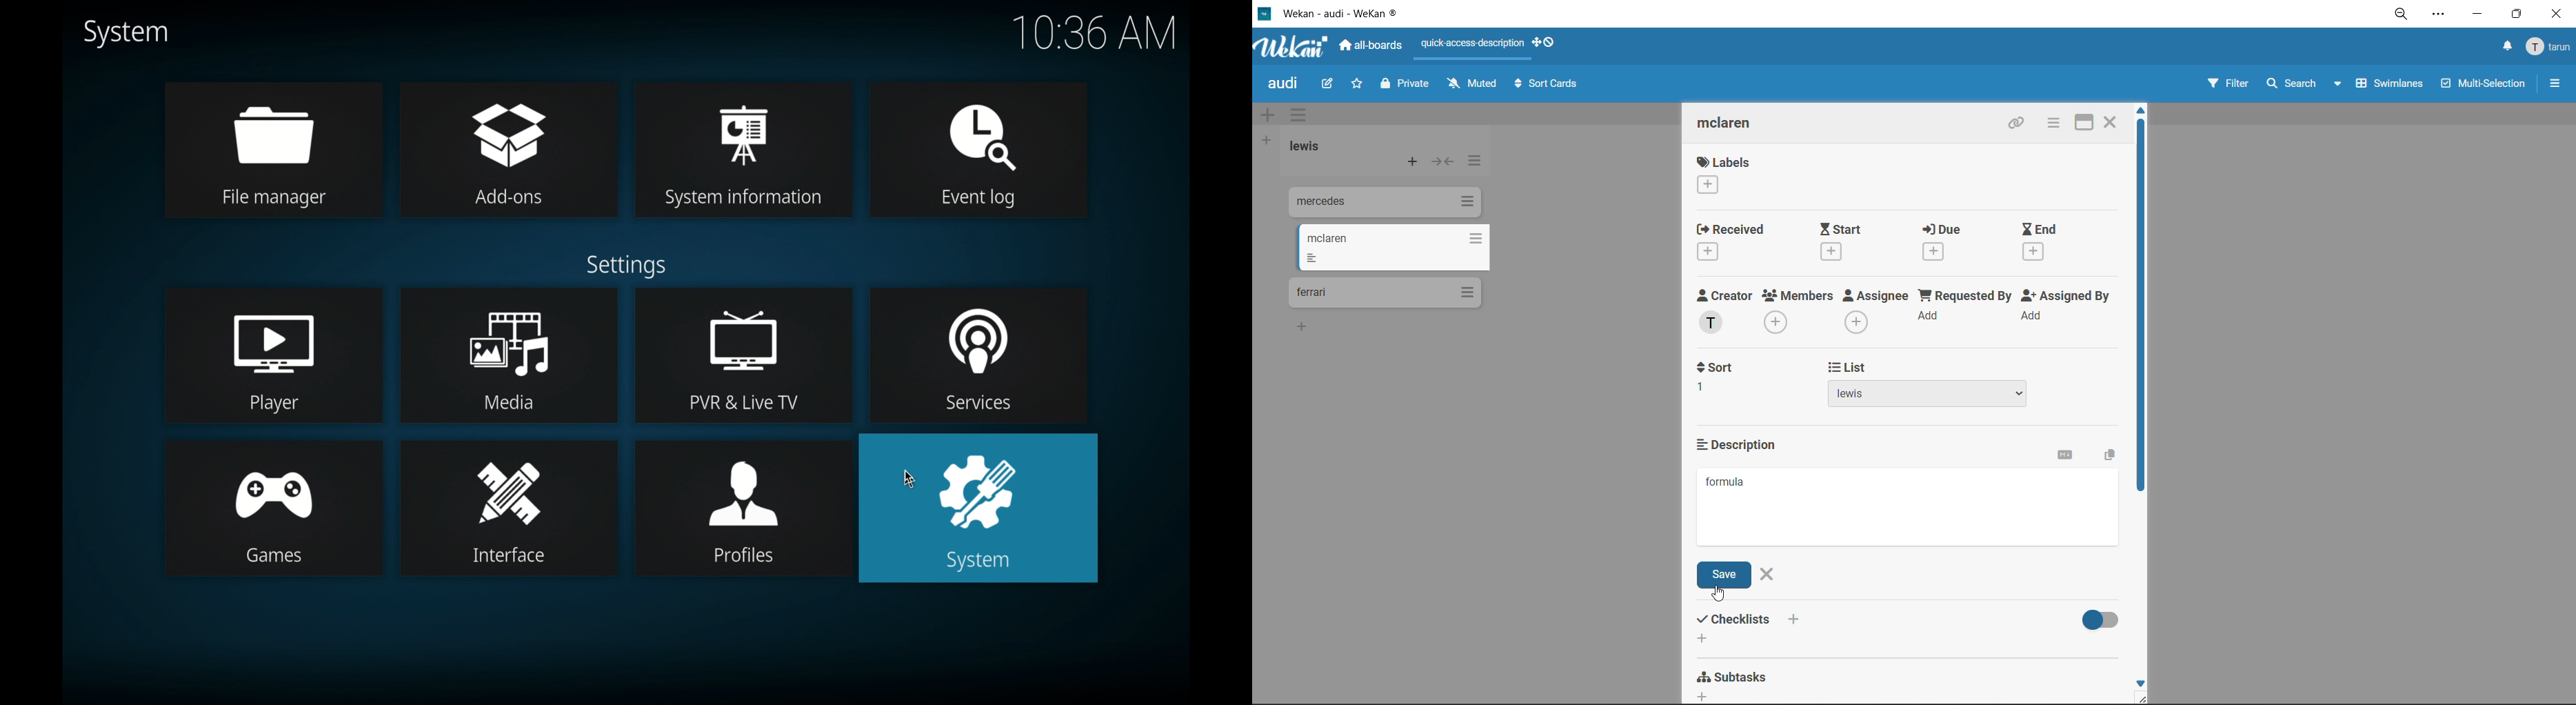 The image size is (2576, 728). What do you see at coordinates (510, 354) in the screenshot?
I see `media` at bounding box center [510, 354].